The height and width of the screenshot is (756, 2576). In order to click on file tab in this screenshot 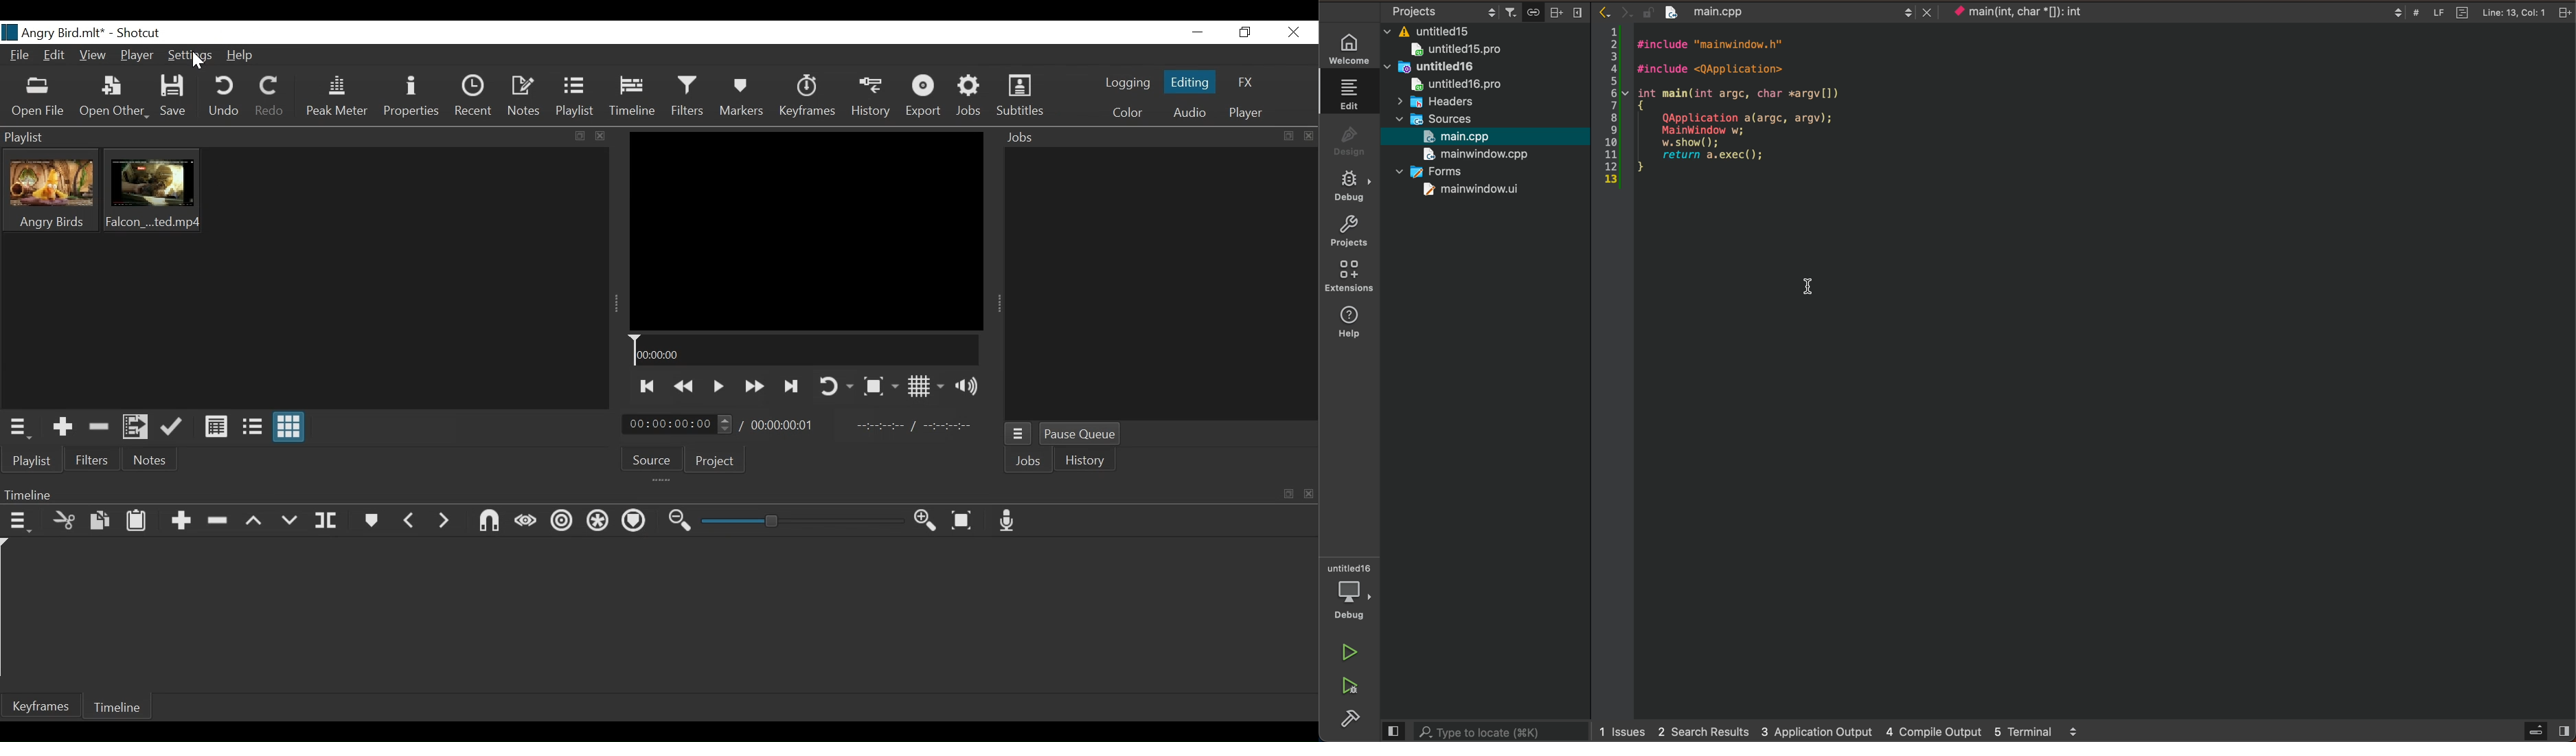, I will do `click(1785, 13)`.